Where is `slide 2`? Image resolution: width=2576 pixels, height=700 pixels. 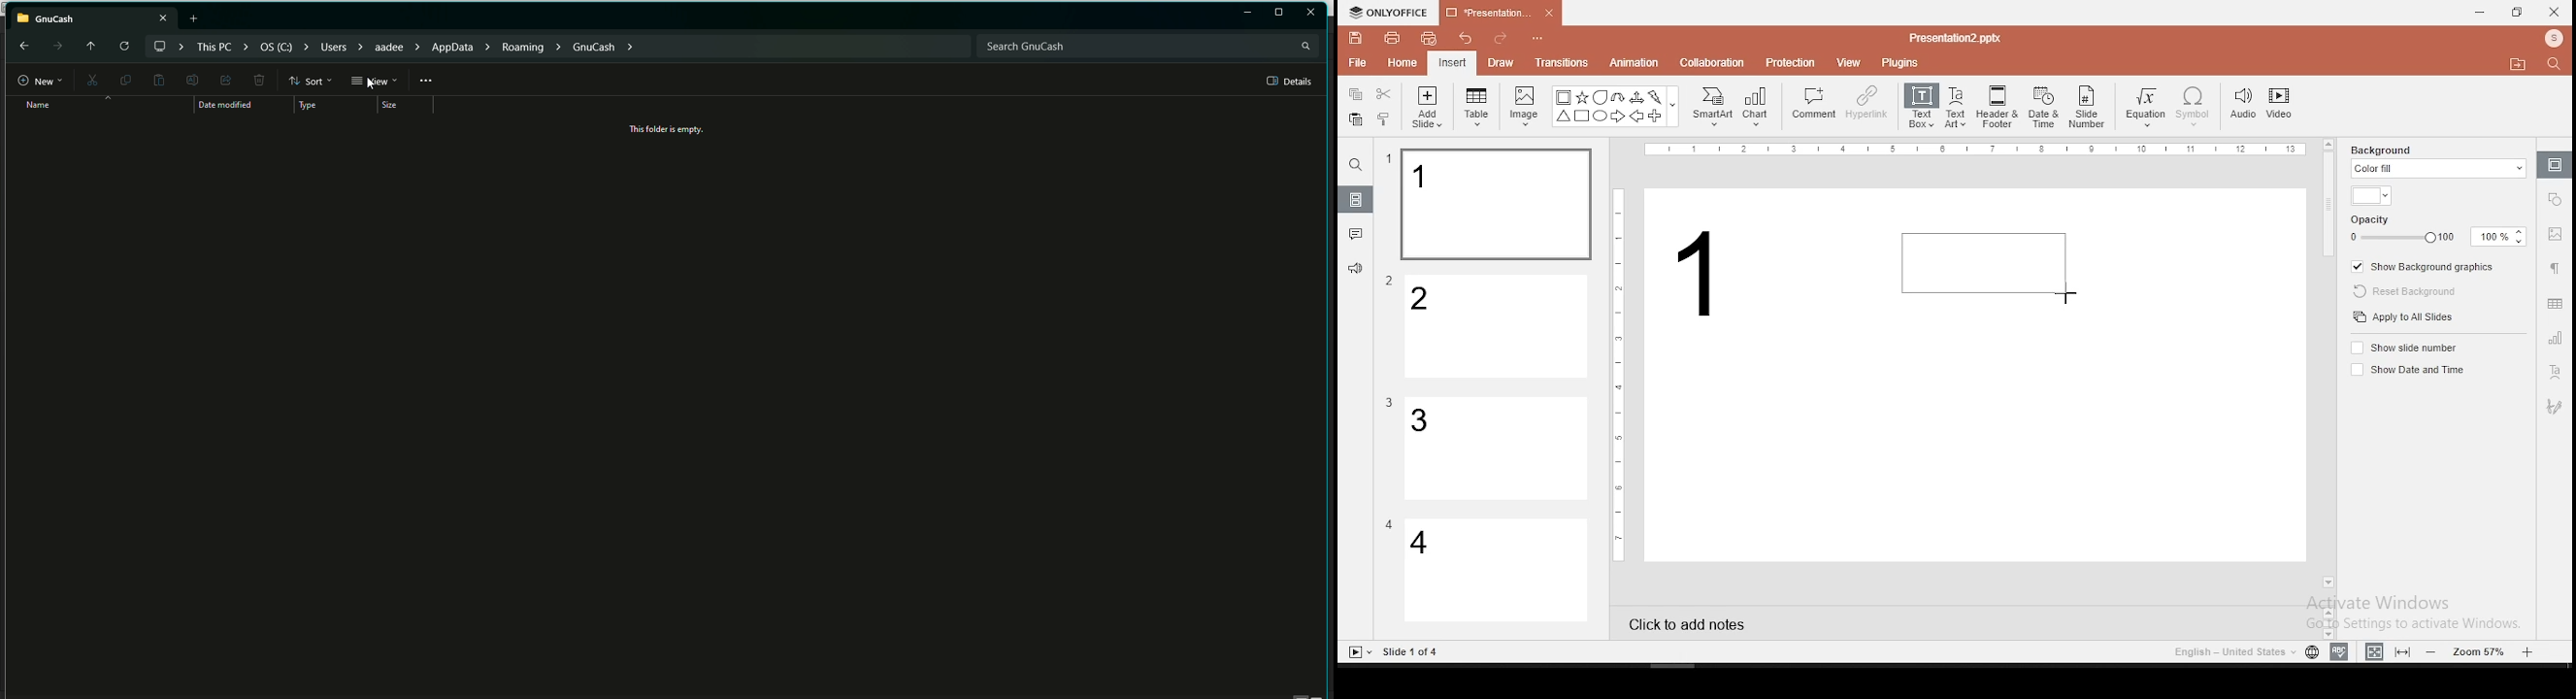 slide 2 is located at coordinates (1498, 327).